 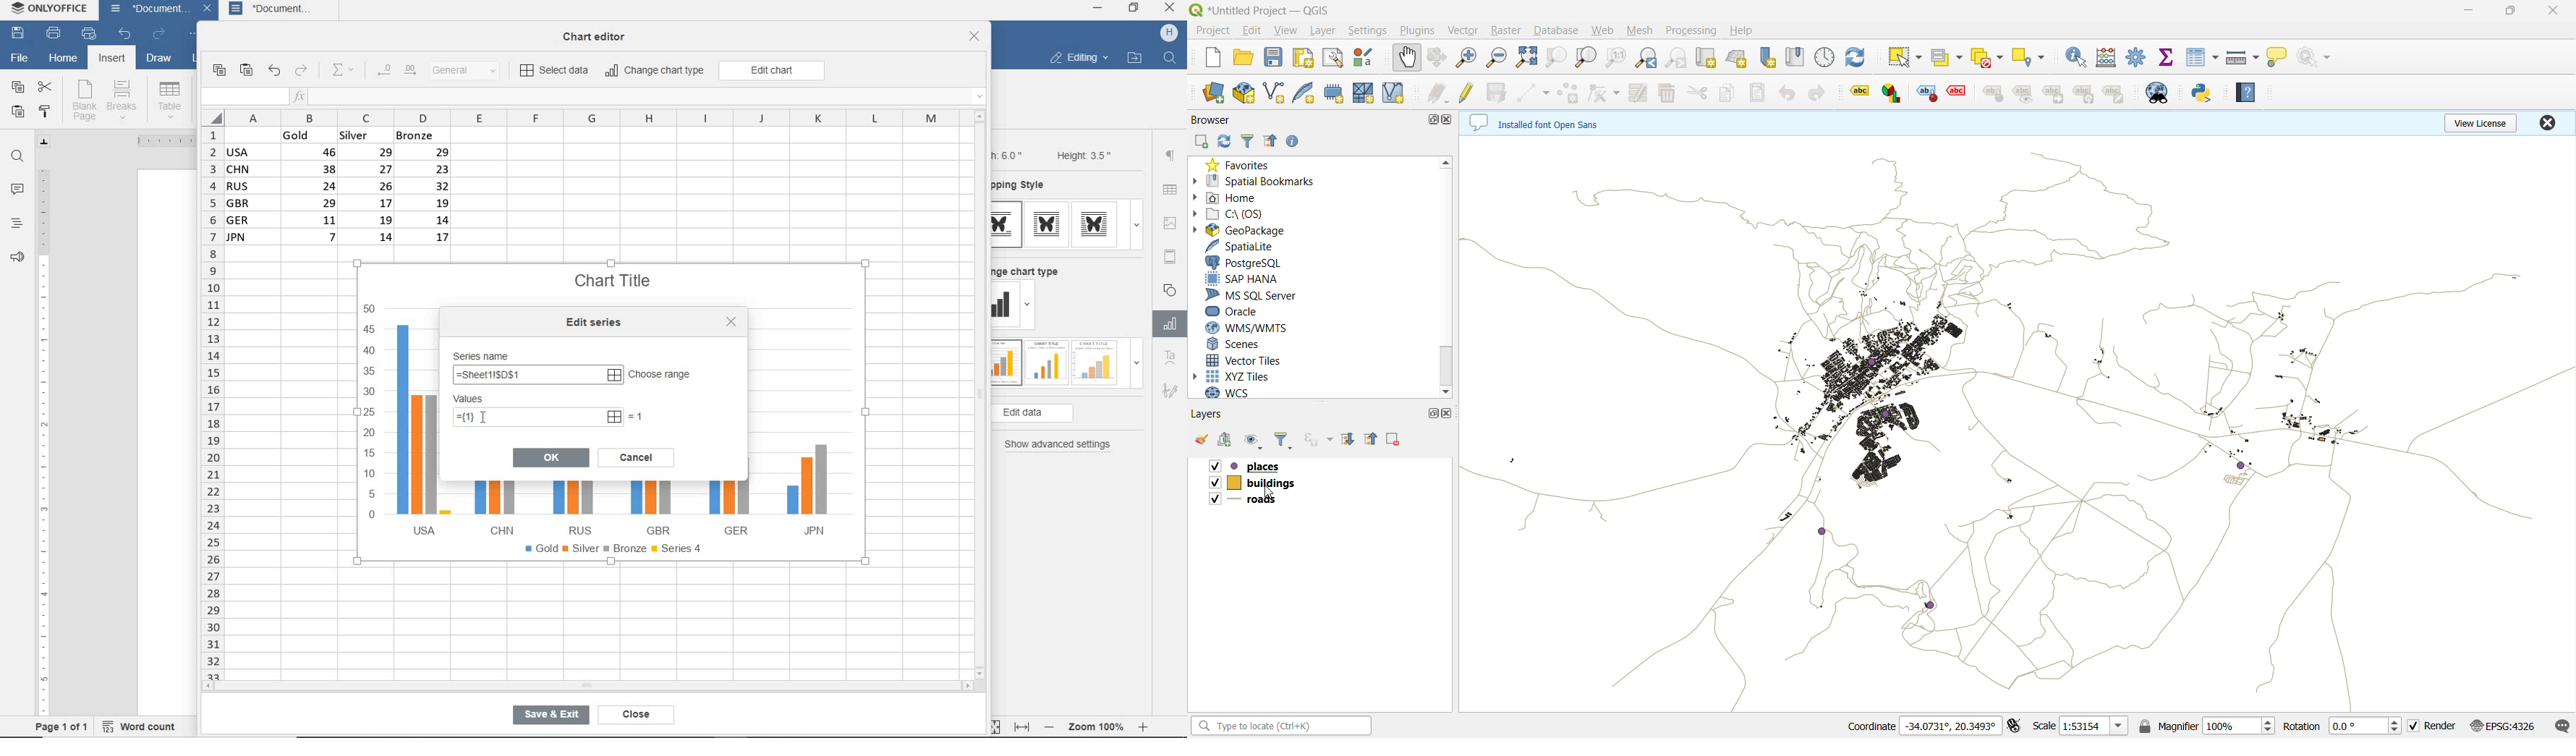 What do you see at coordinates (63, 60) in the screenshot?
I see `home` at bounding box center [63, 60].